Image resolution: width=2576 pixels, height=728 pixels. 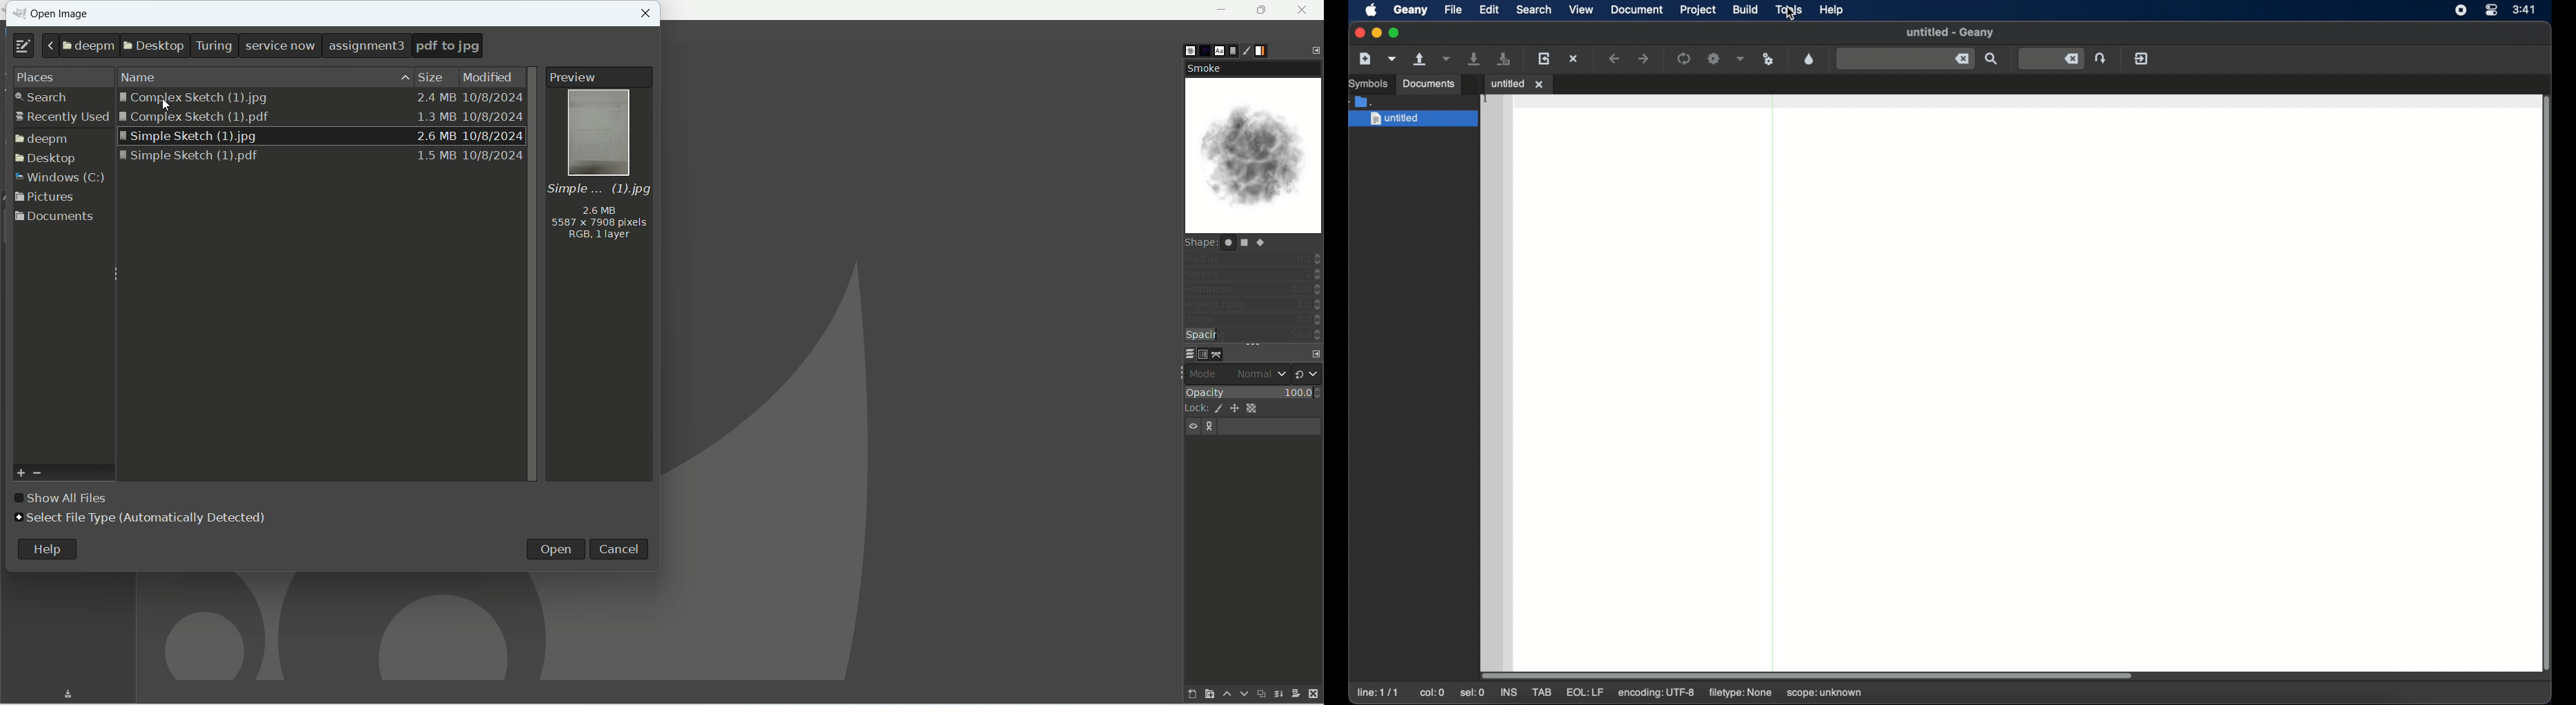 I want to click on preview, so click(x=601, y=79).